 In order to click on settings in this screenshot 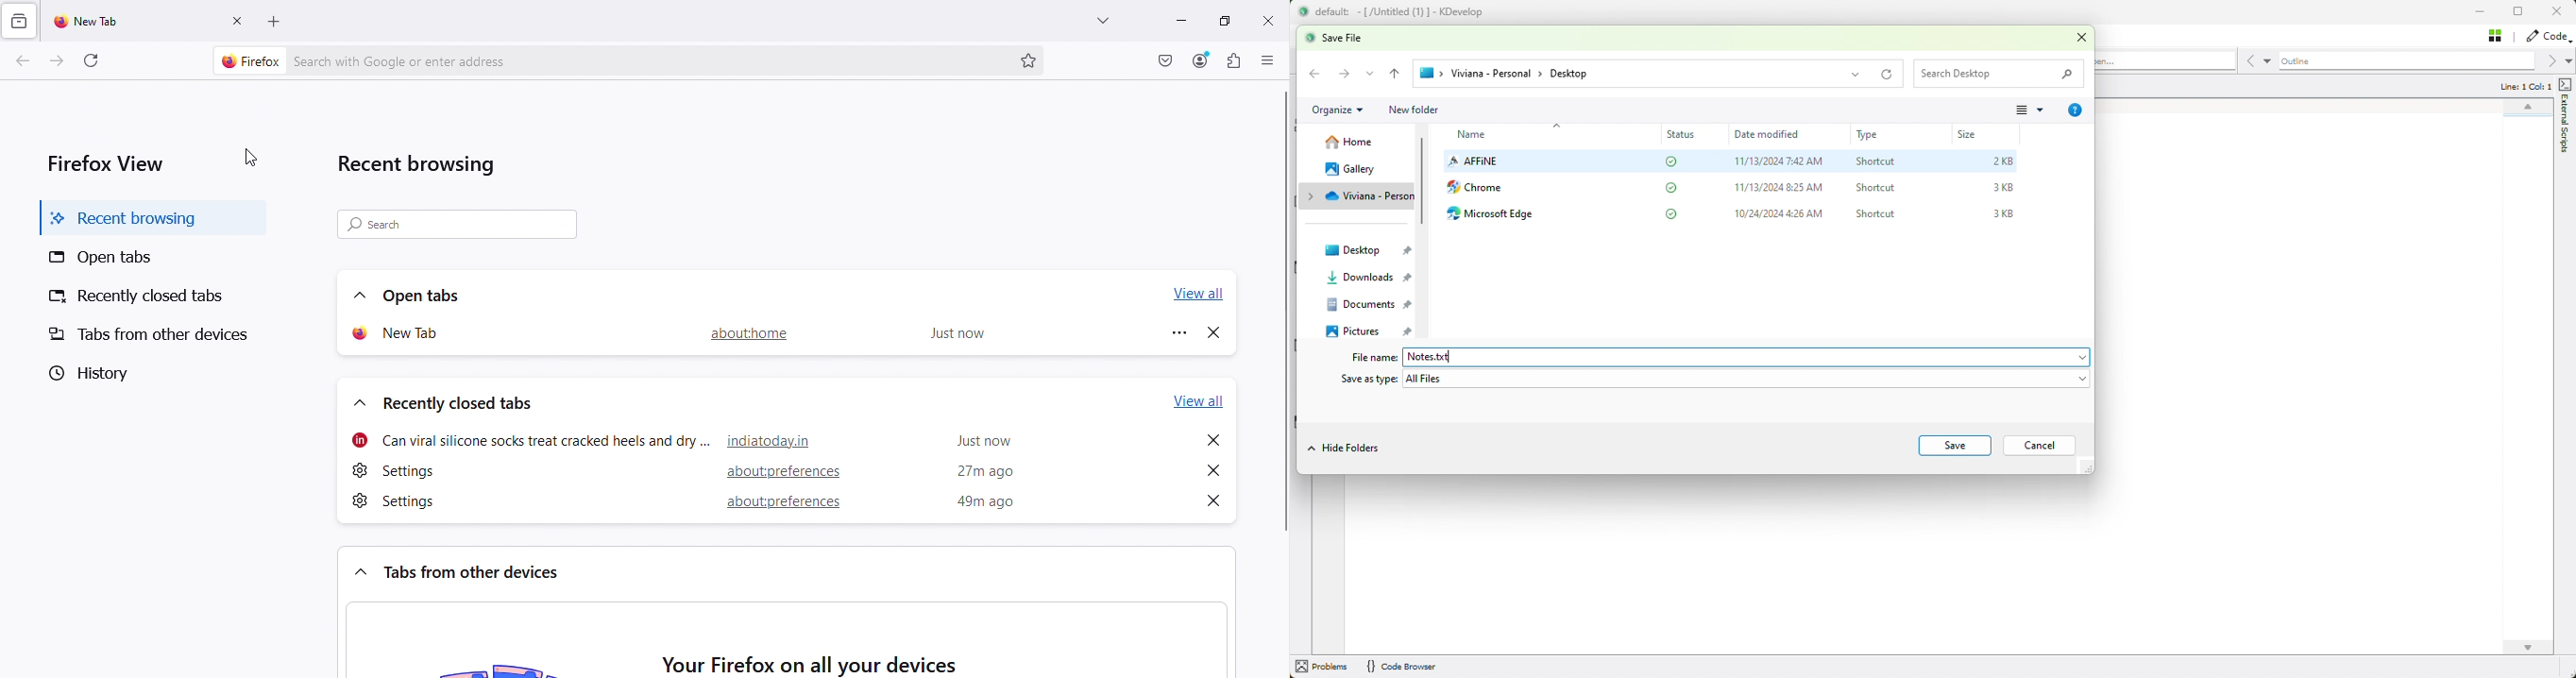, I will do `click(383, 472)`.